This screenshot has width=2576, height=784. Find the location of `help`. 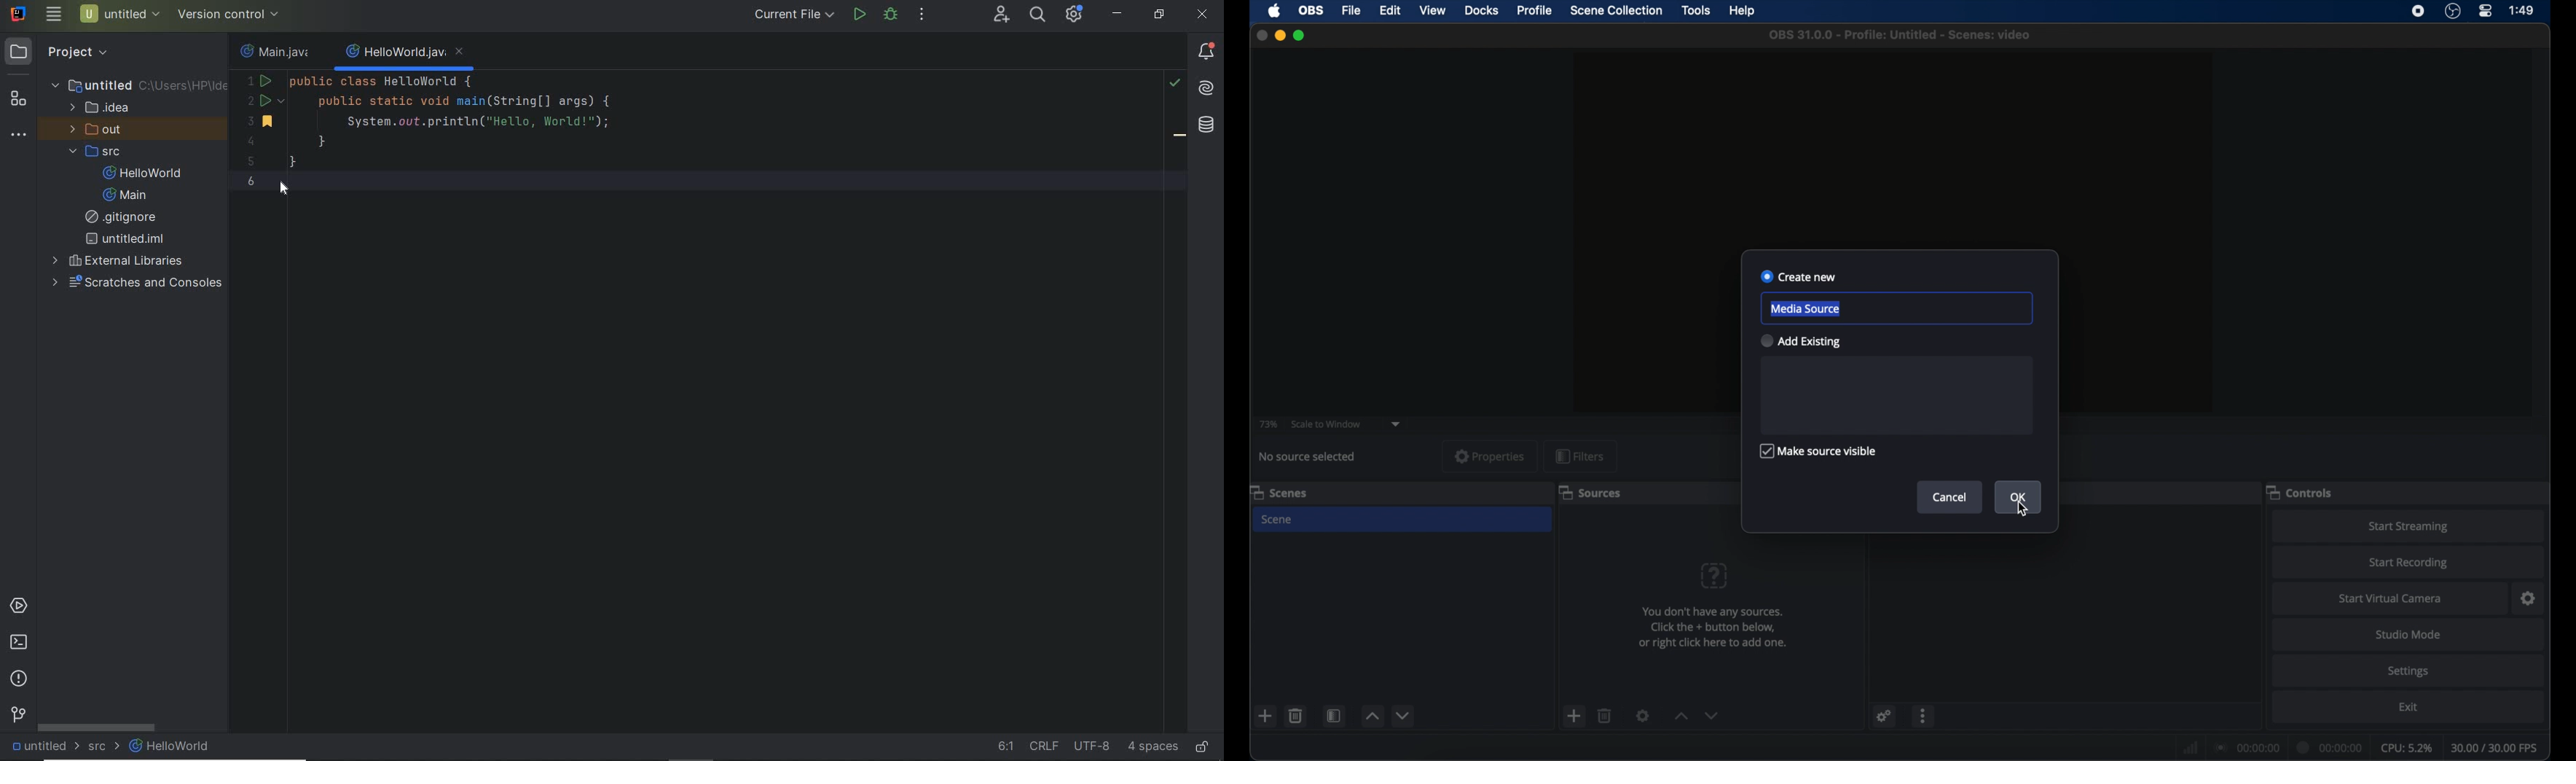

help is located at coordinates (1742, 11).